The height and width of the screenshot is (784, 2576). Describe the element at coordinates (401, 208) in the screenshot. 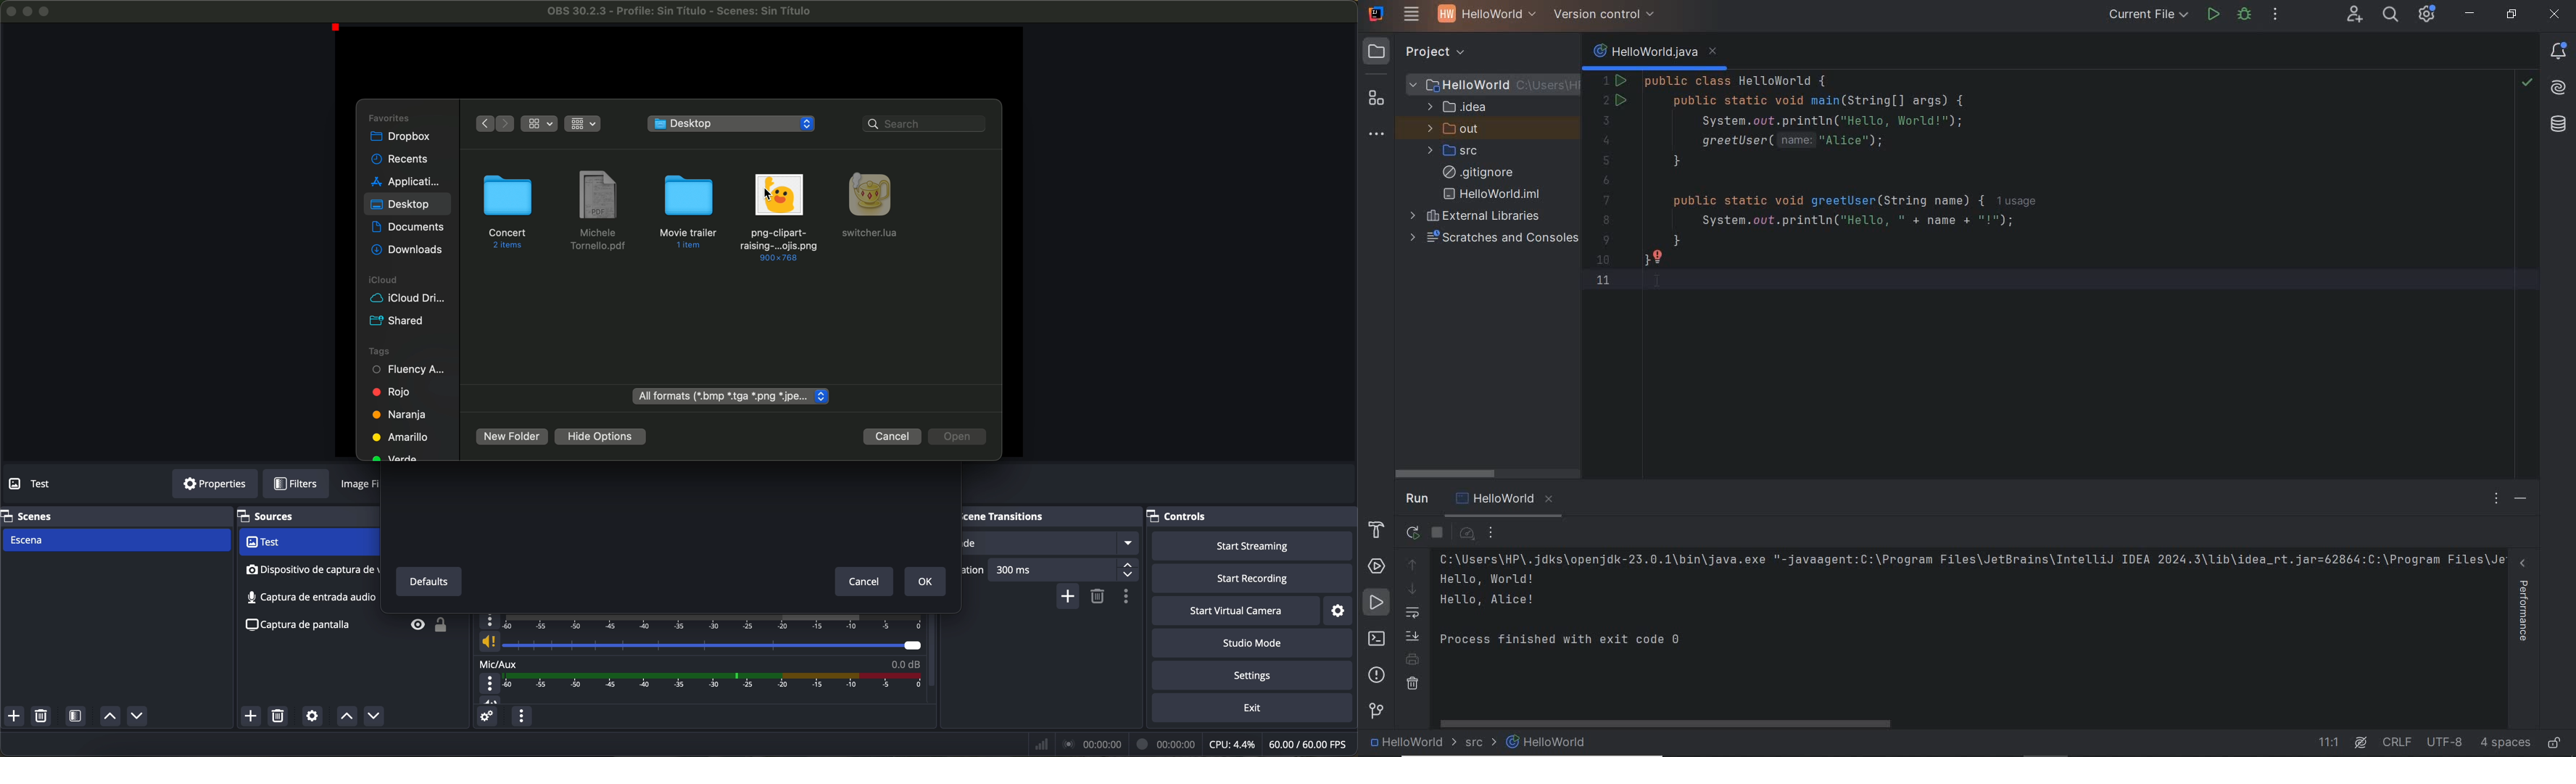

I see `click on desktop` at that location.